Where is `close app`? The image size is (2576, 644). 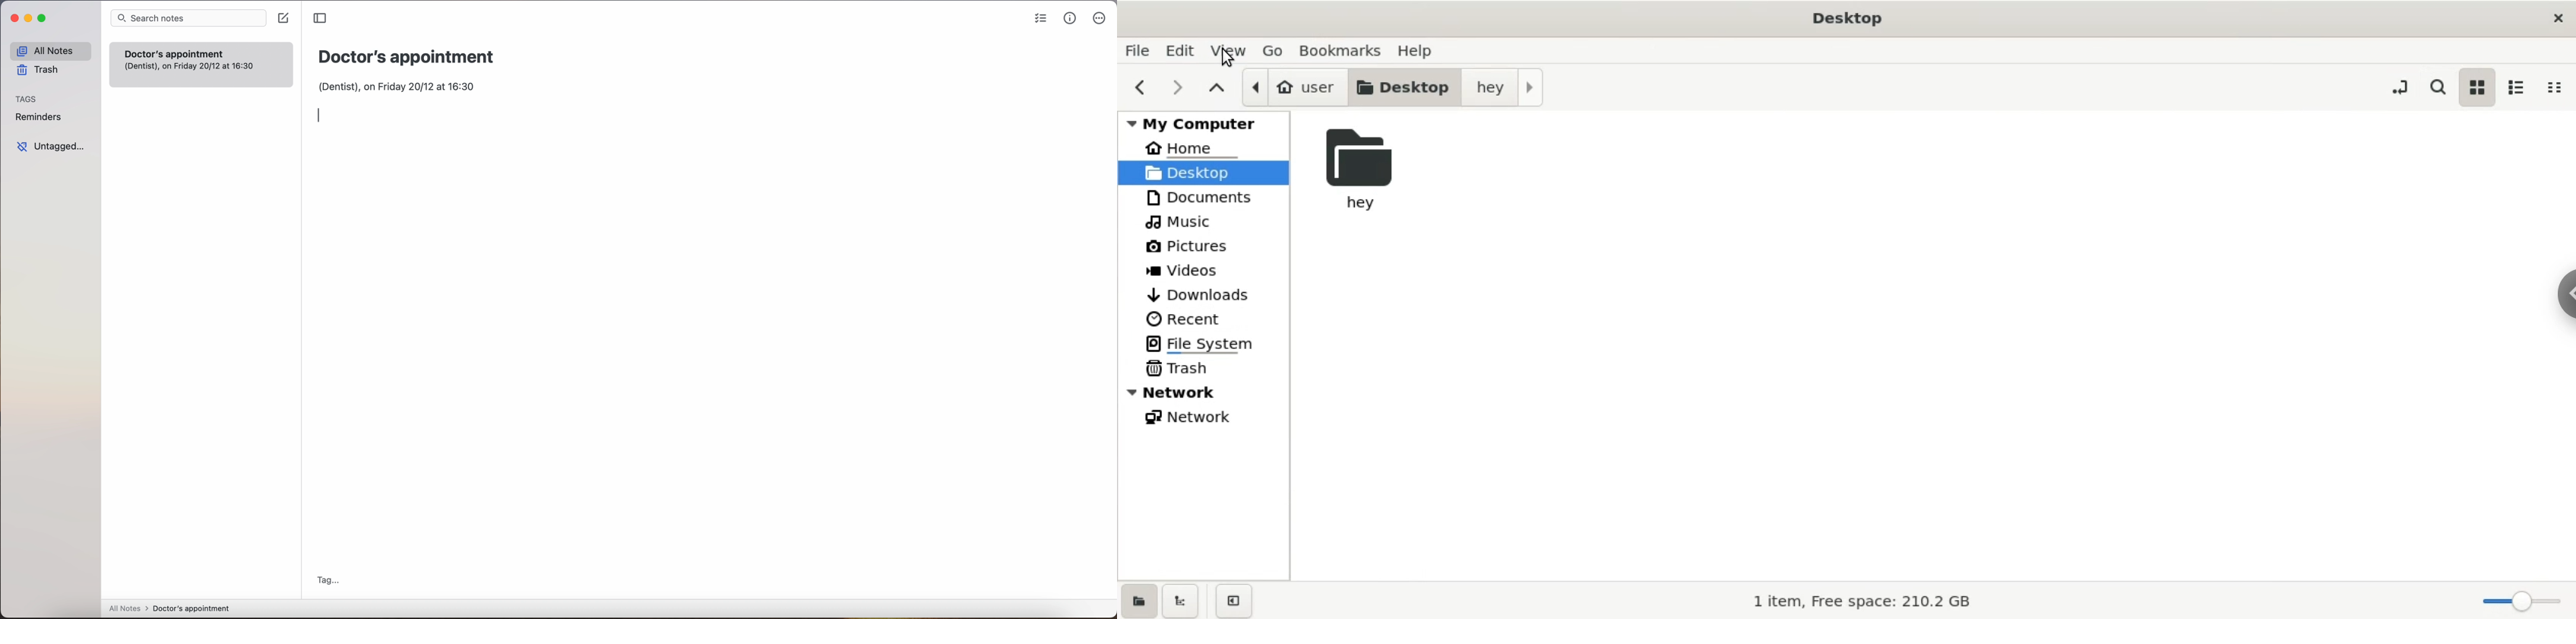 close app is located at coordinates (13, 18).